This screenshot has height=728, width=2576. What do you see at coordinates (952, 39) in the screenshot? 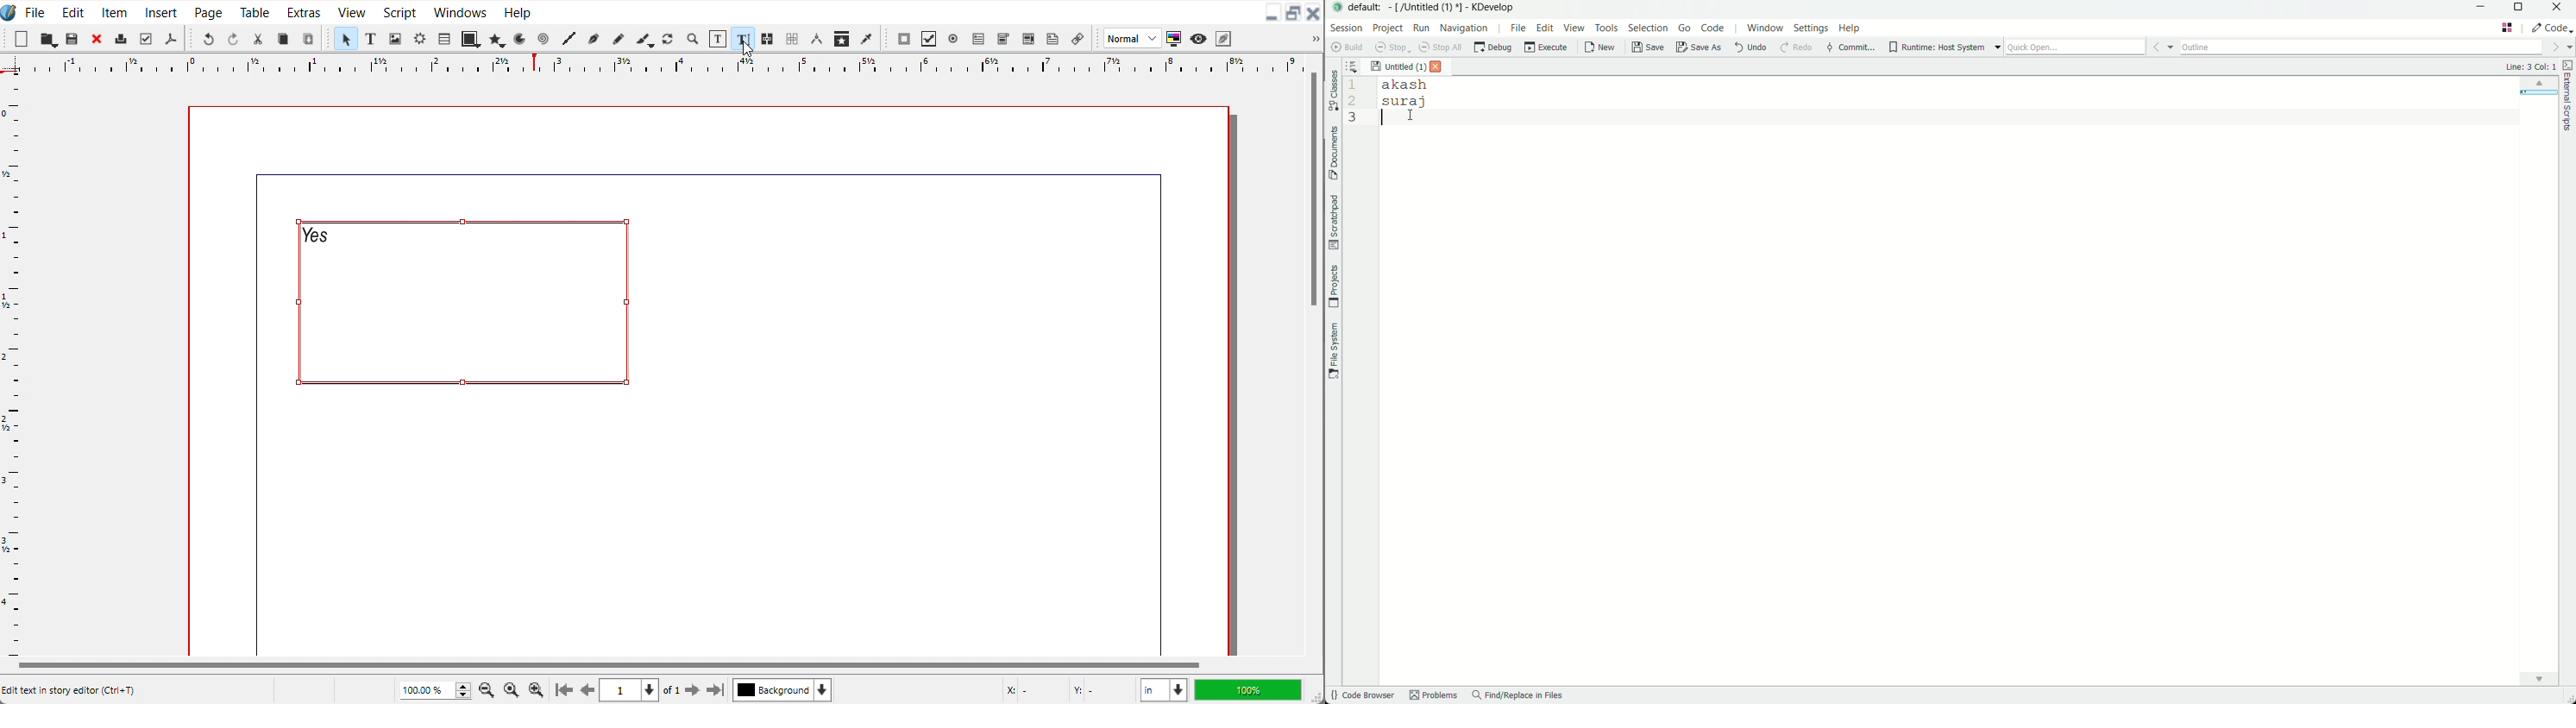
I see `PDF radio button` at bounding box center [952, 39].